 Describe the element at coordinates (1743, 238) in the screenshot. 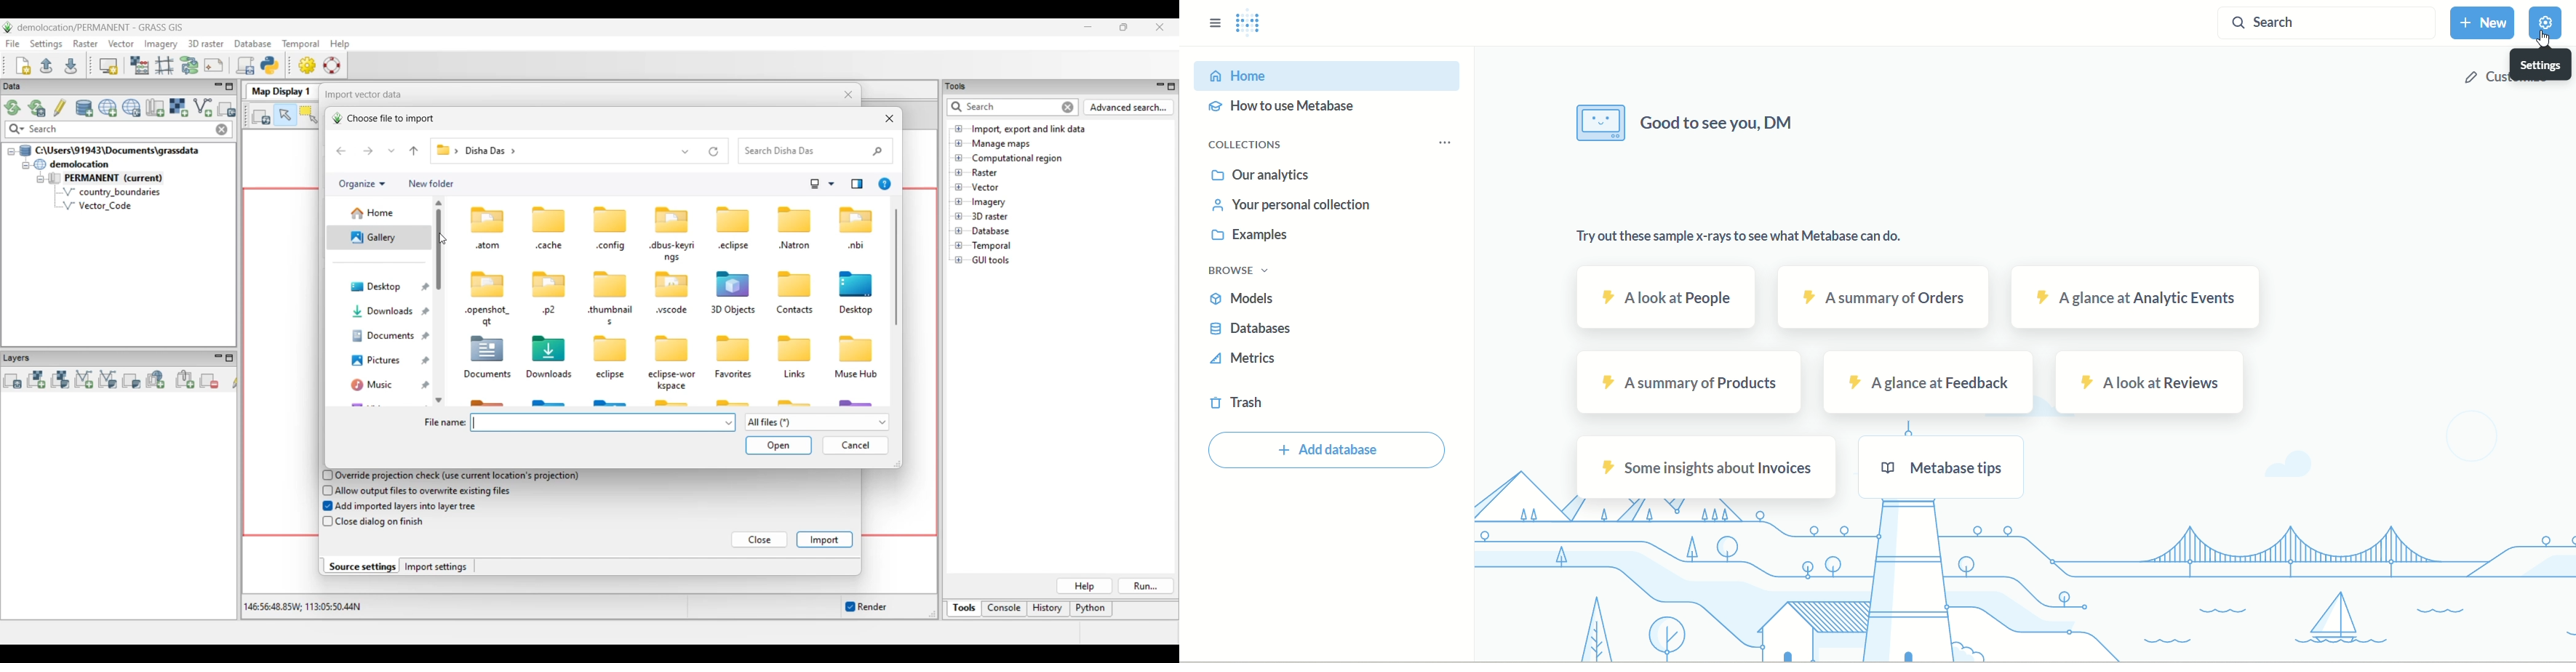

I see `text` at that location.